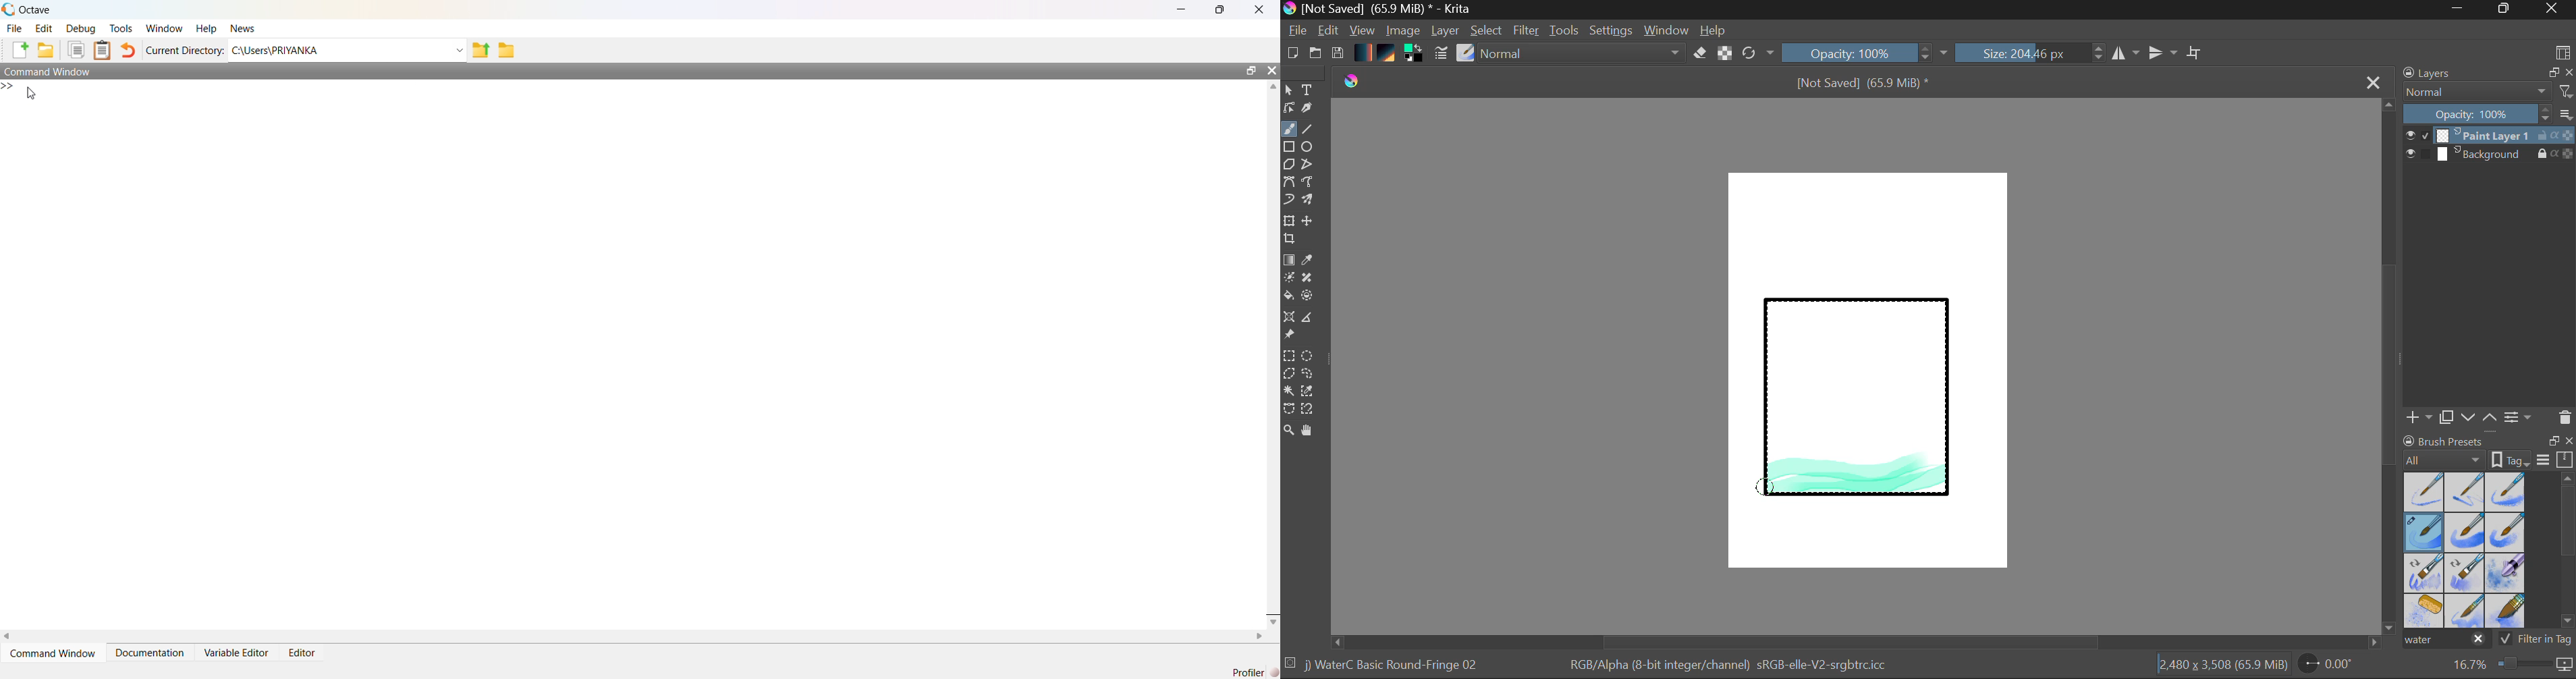  What do you see at coordinates (1583, 54) in the screenshot?
I see `Blending Tool` at bounding box center [1583, 54].